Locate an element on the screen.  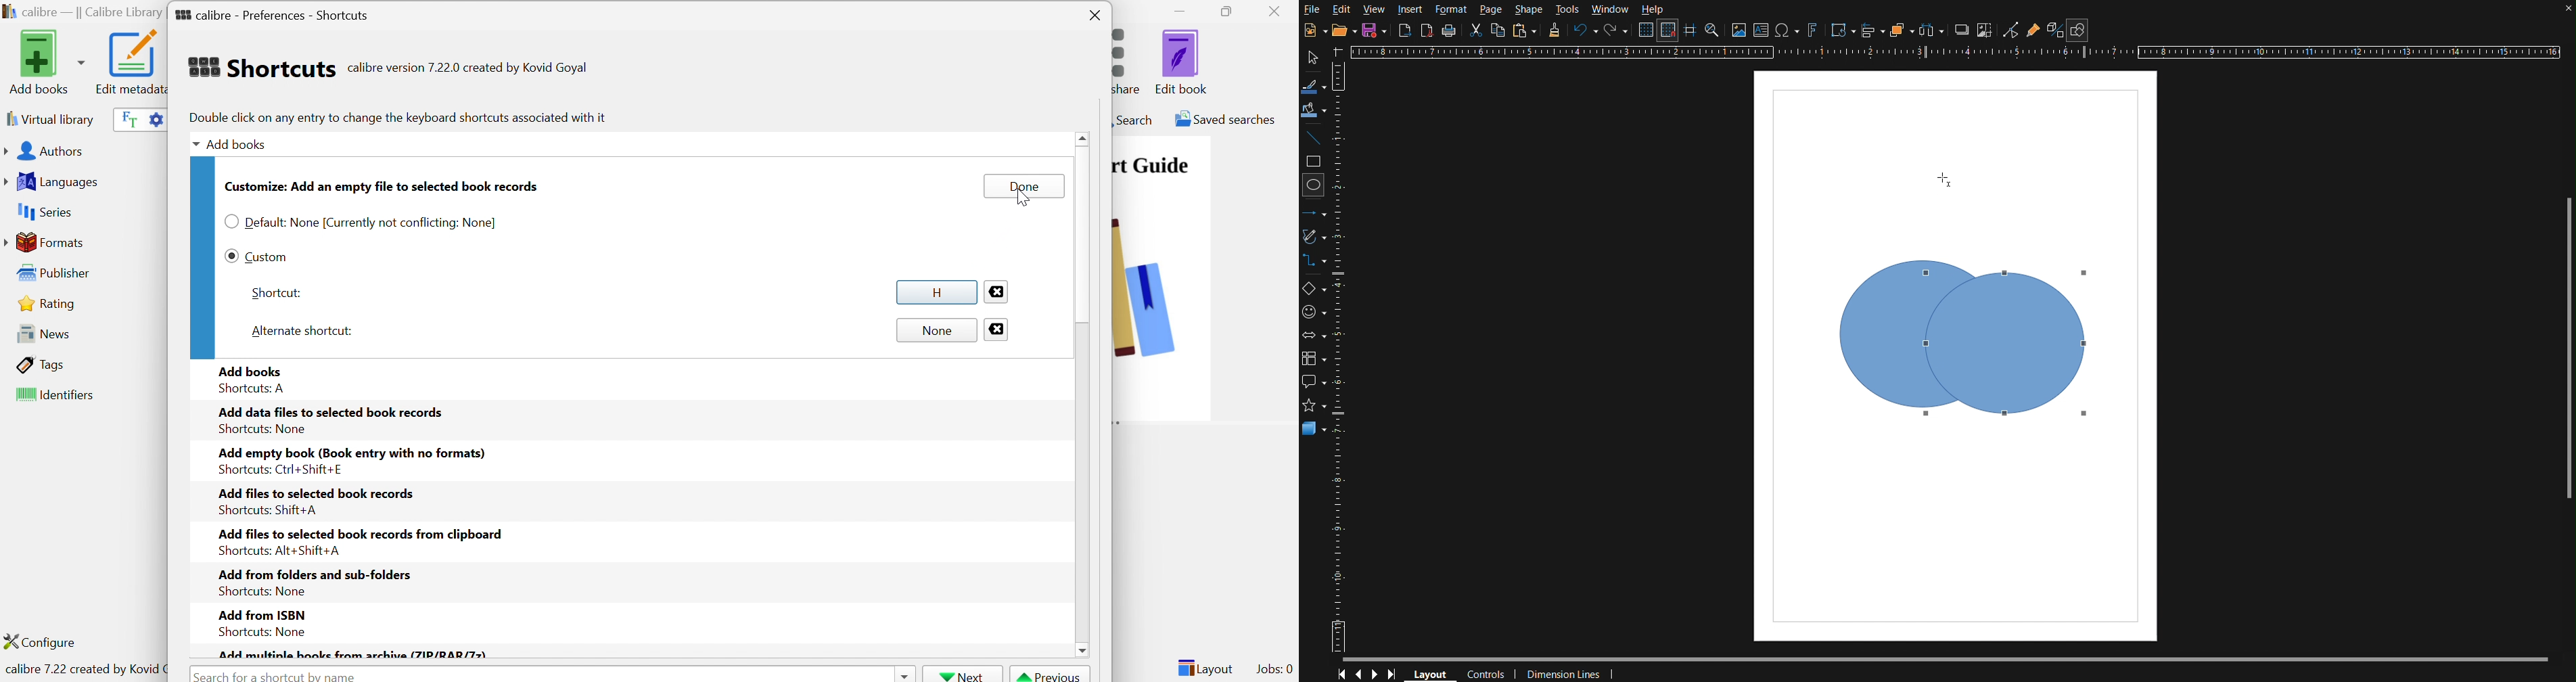
Zoom and Pan is located at coordinates (1712, 32).